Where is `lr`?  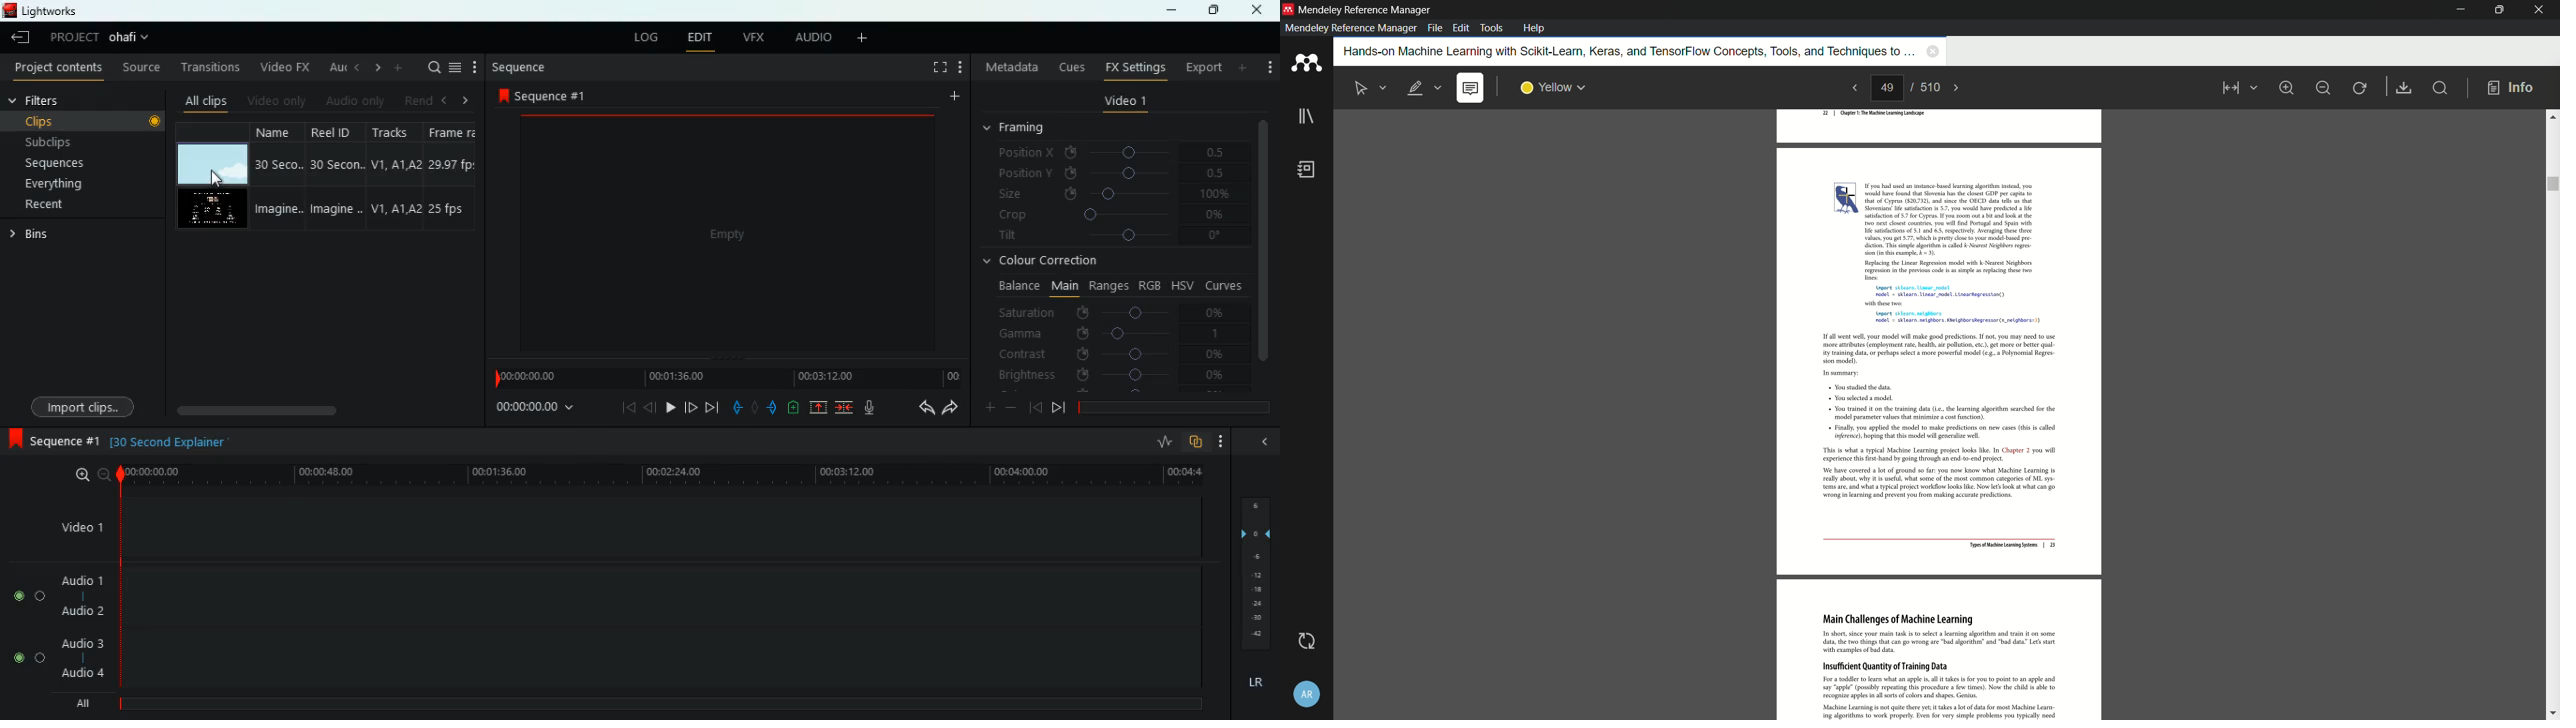
lr is located at coordinates (1253, 679).